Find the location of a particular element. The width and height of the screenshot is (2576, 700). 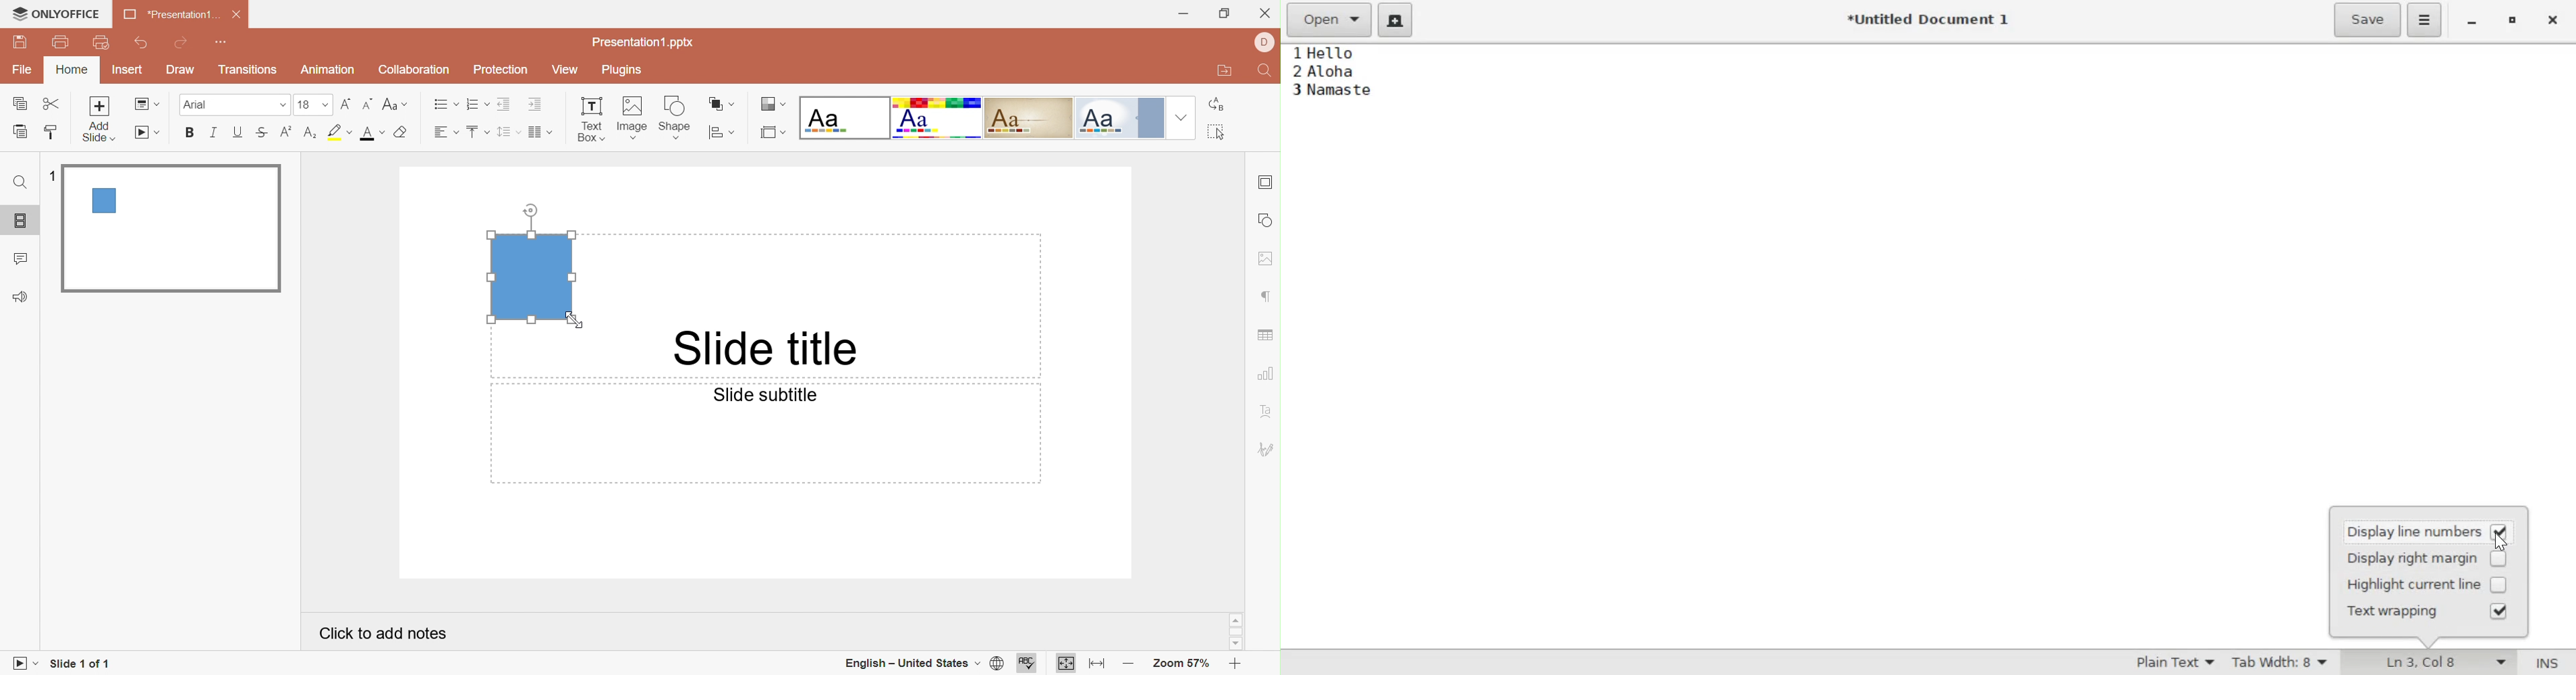

Click to add notes is located at coordinates (383, 633).